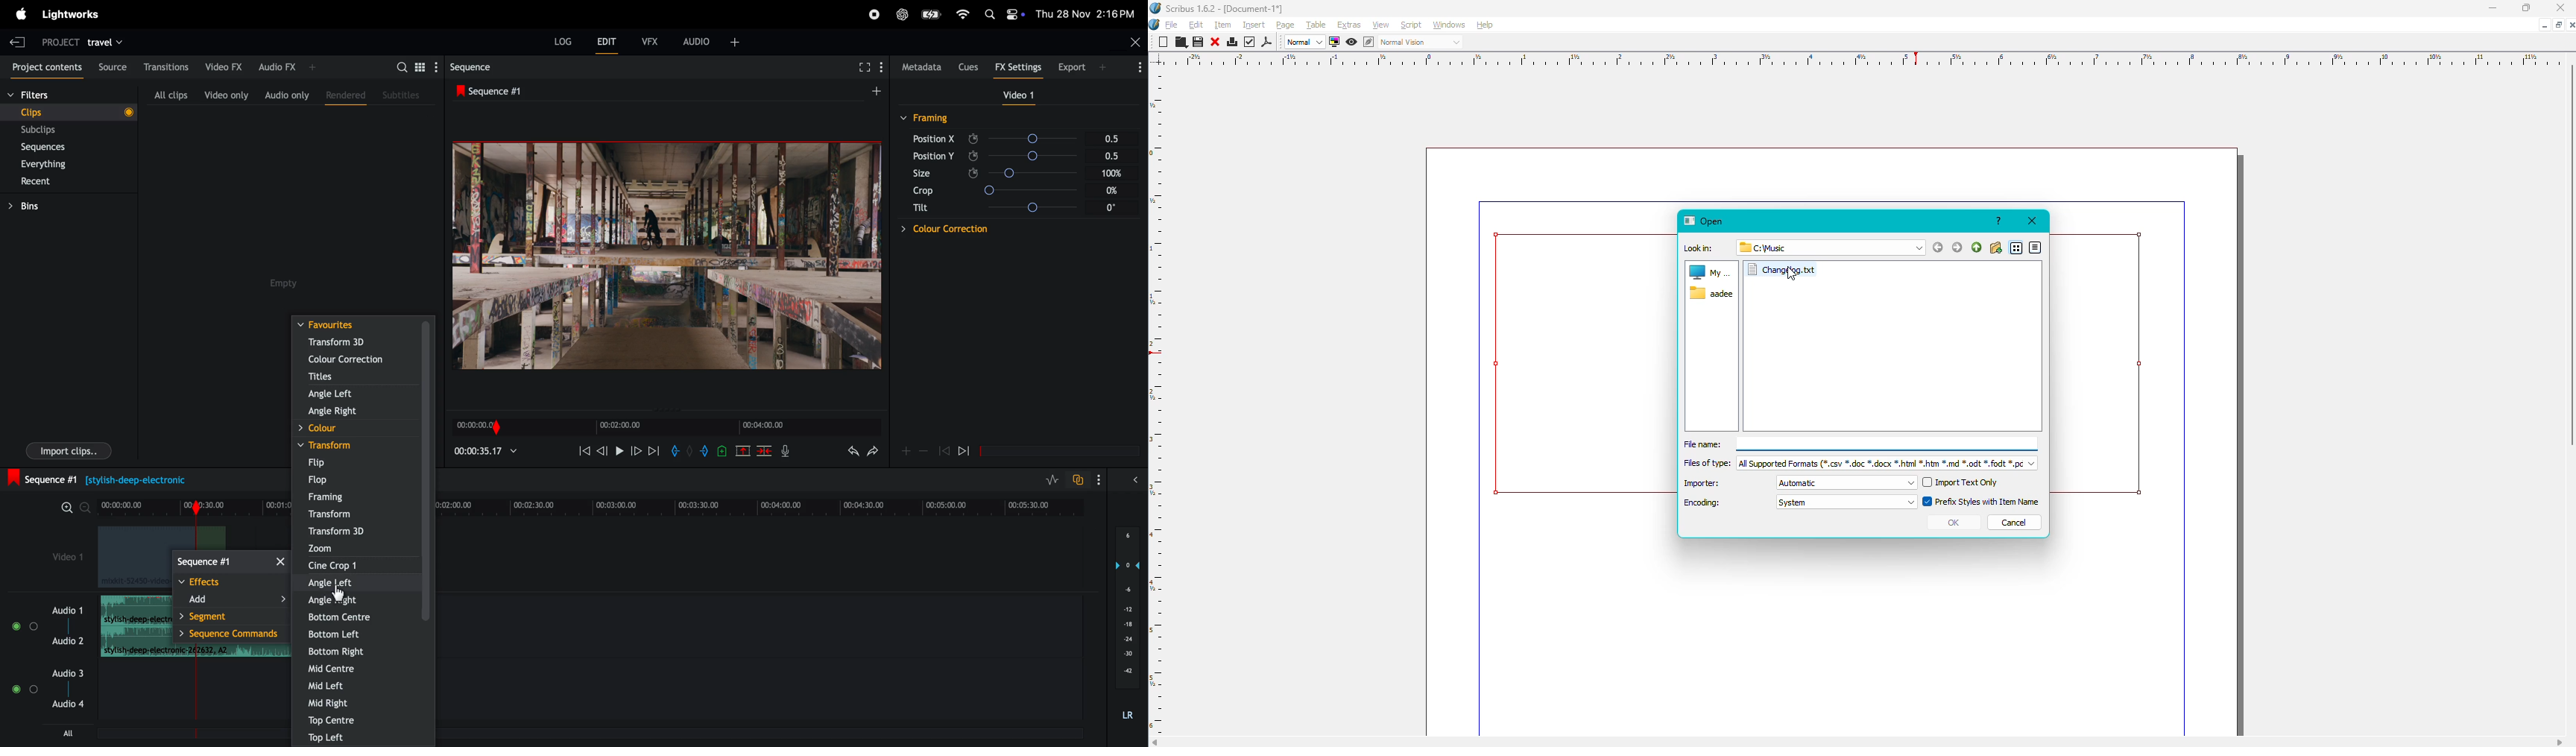  What do you see at coordinates (1230, 42) in the screenshot?
I see `Print` at bounding box center [1230, 42].